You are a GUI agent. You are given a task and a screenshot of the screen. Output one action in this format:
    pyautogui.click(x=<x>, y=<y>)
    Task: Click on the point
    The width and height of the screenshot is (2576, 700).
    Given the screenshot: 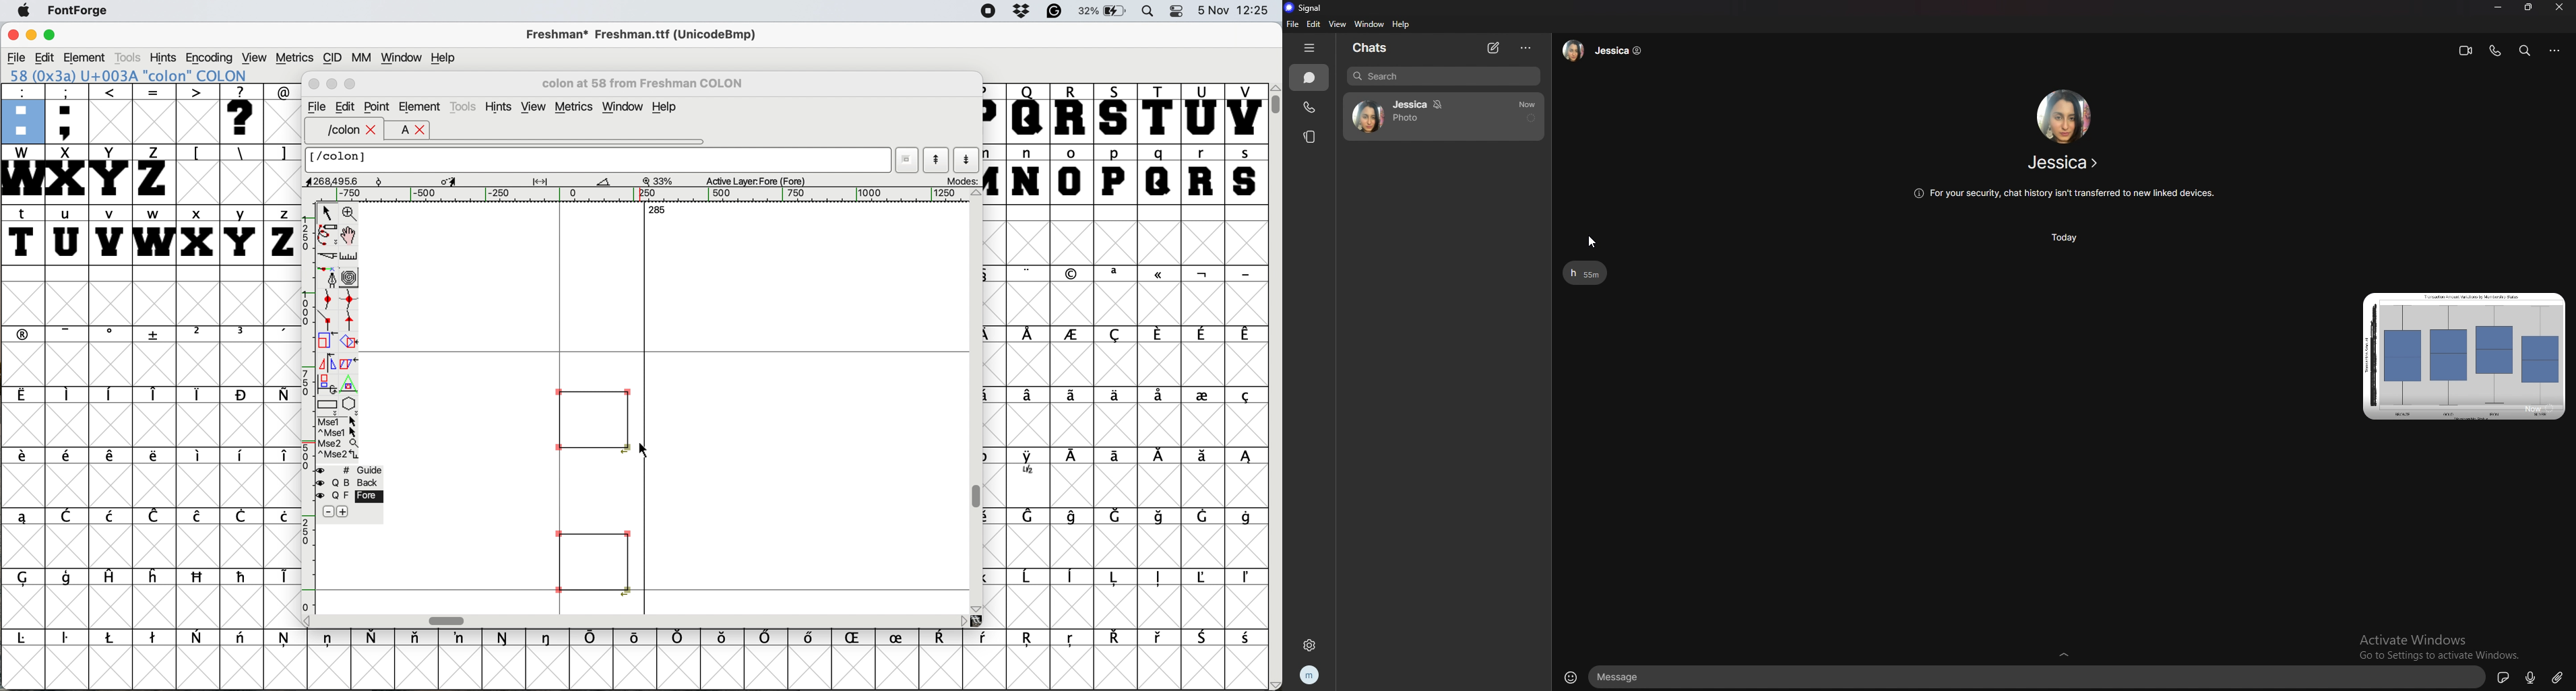 What is the action you would take?
    pyautogui.click(x=378, y=106)
    